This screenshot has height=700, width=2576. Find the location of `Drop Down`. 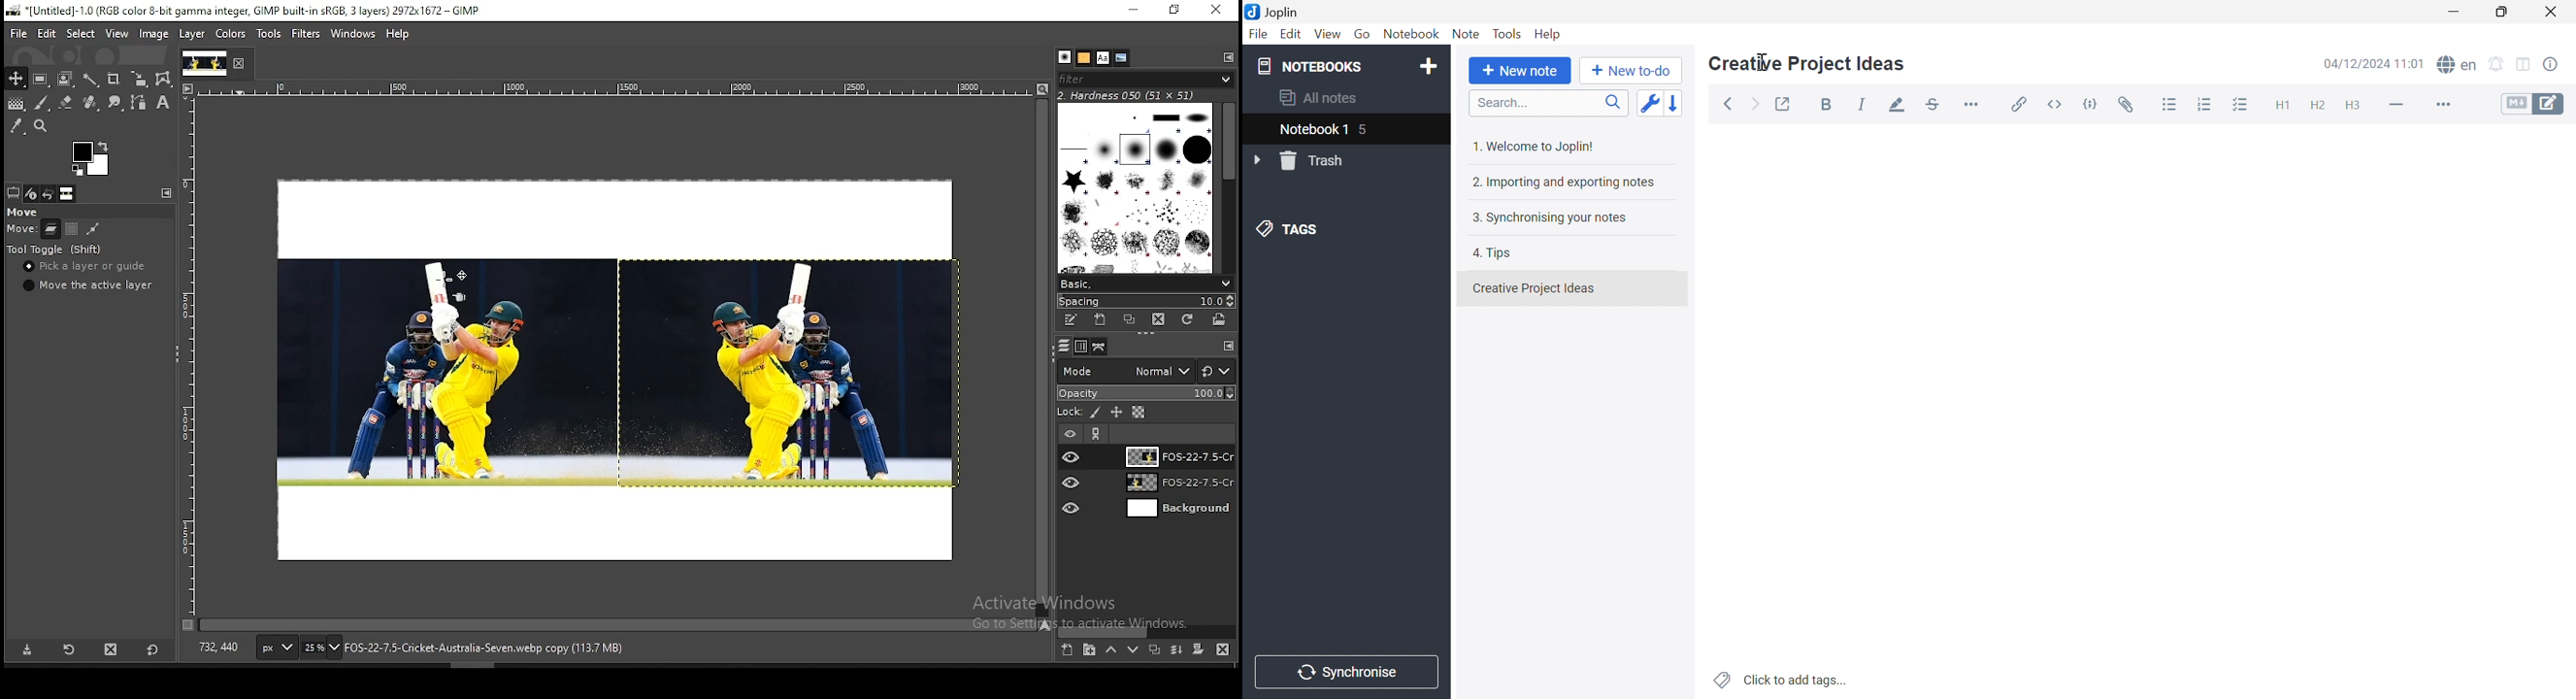

Drop Down is located at coordinates (1260, 161).